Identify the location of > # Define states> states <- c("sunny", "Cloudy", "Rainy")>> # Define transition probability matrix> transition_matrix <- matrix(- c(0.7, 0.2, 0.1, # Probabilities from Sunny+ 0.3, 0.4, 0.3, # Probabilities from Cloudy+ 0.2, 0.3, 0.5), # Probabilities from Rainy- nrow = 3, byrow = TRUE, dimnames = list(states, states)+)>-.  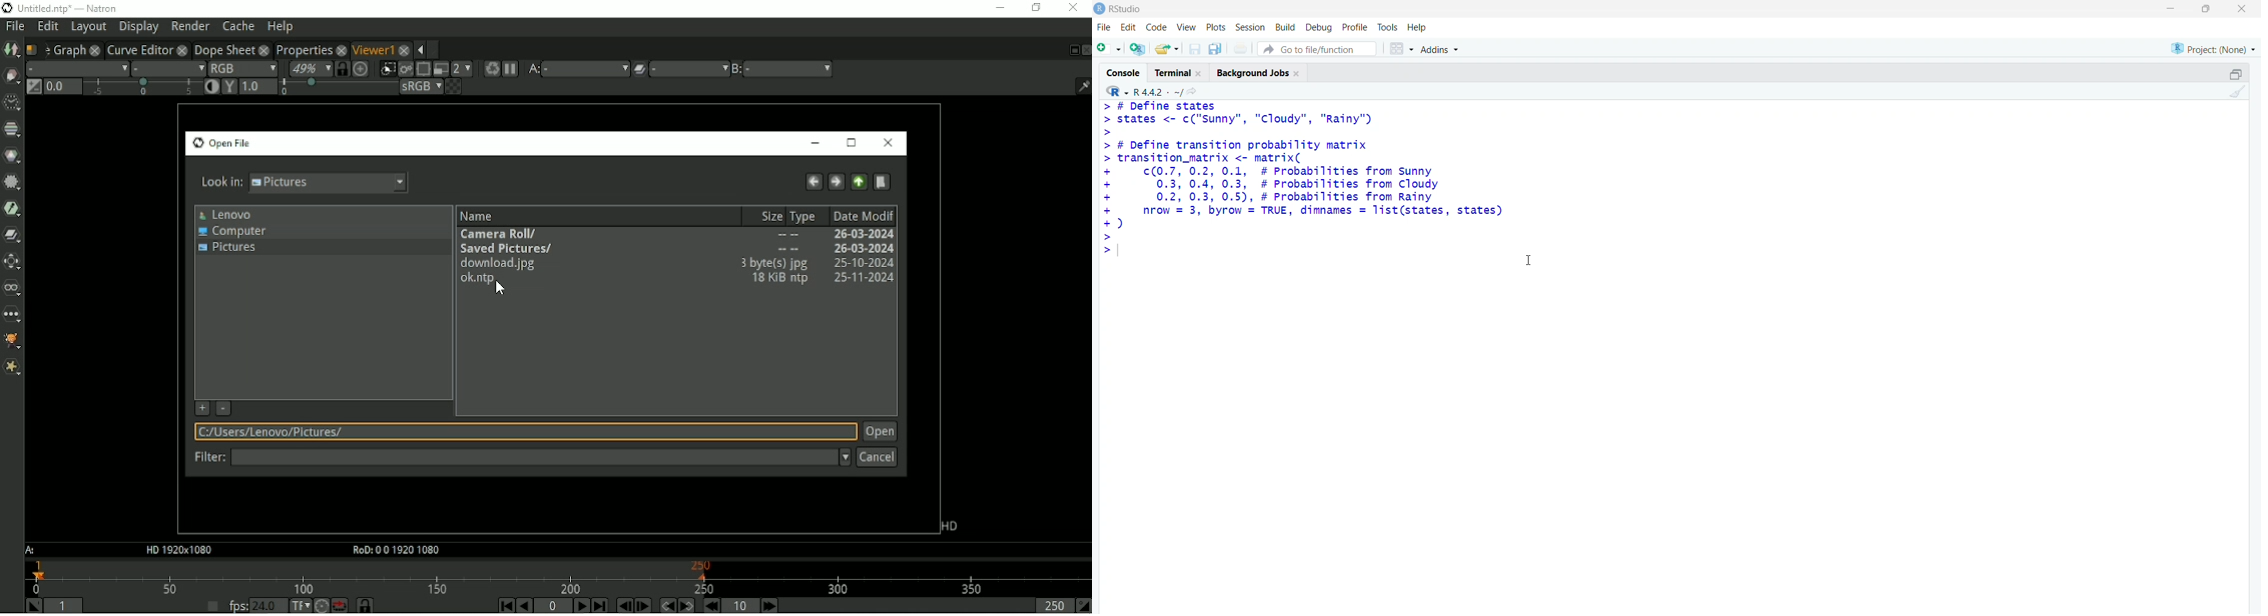
(1311, 180).